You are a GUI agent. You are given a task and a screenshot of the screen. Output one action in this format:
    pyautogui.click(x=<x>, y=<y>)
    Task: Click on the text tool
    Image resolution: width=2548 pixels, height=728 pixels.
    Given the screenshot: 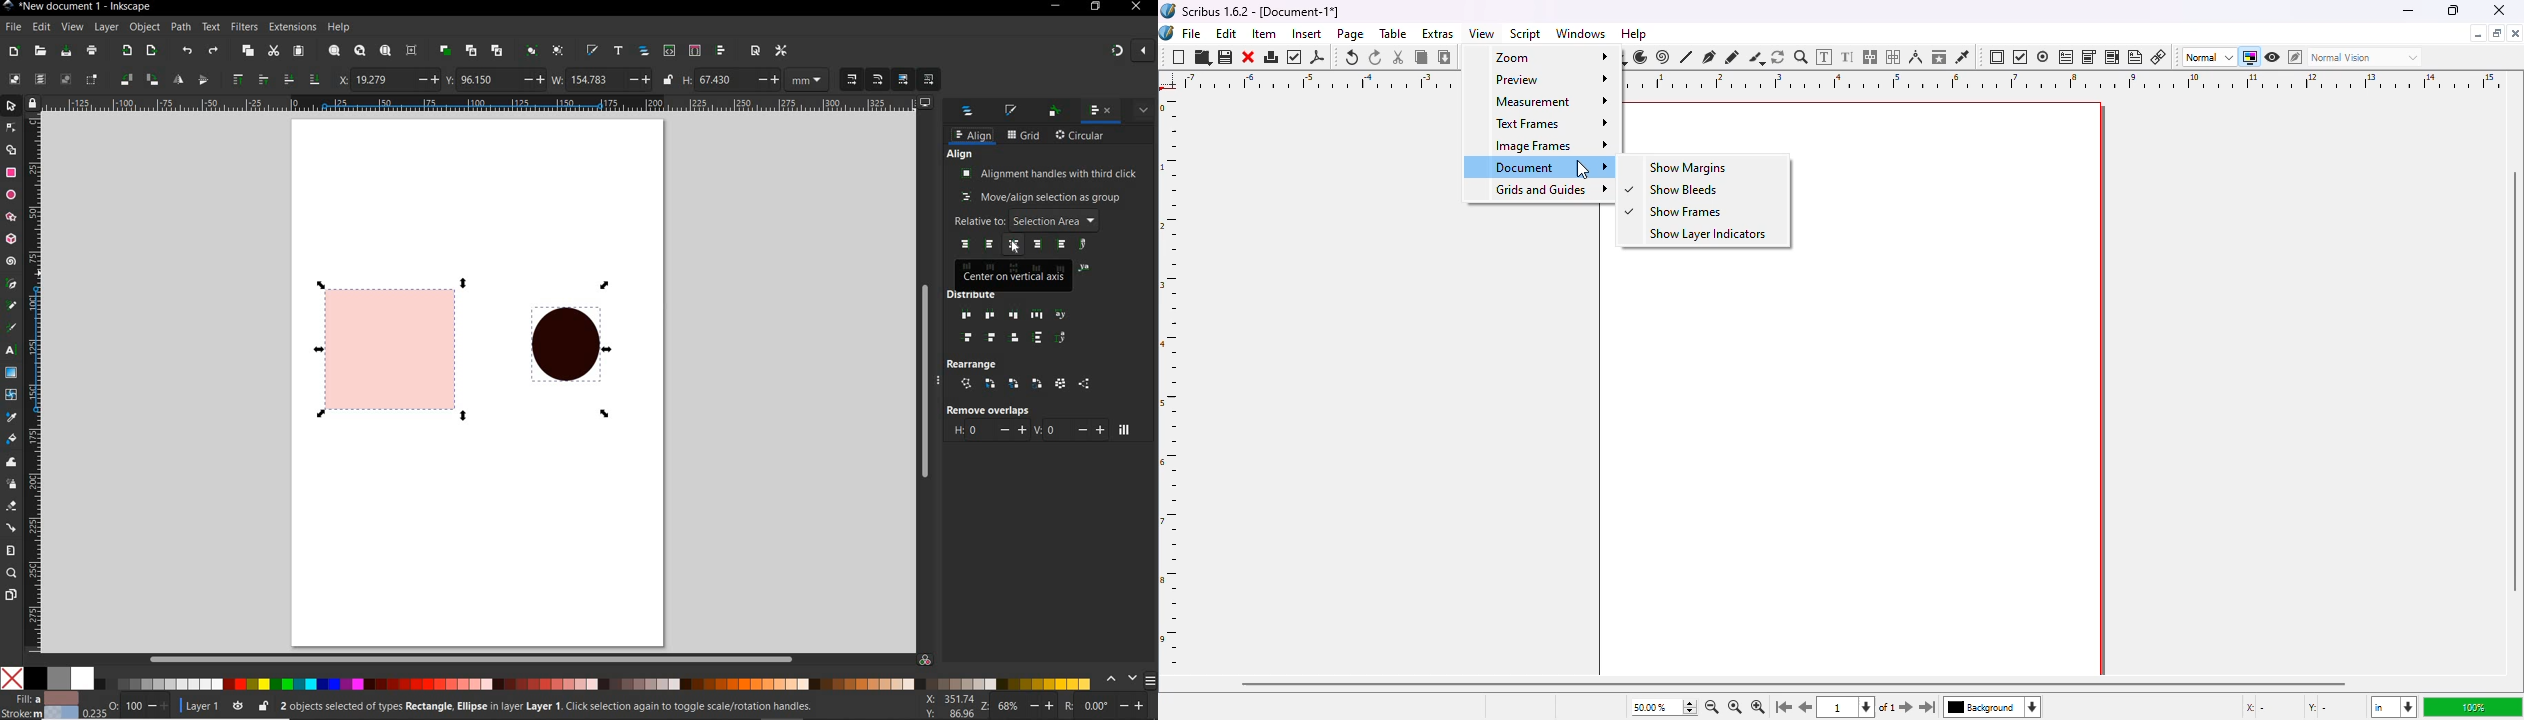 What is the action you would take?
    pyautogui.click(x=9, y=351)
    